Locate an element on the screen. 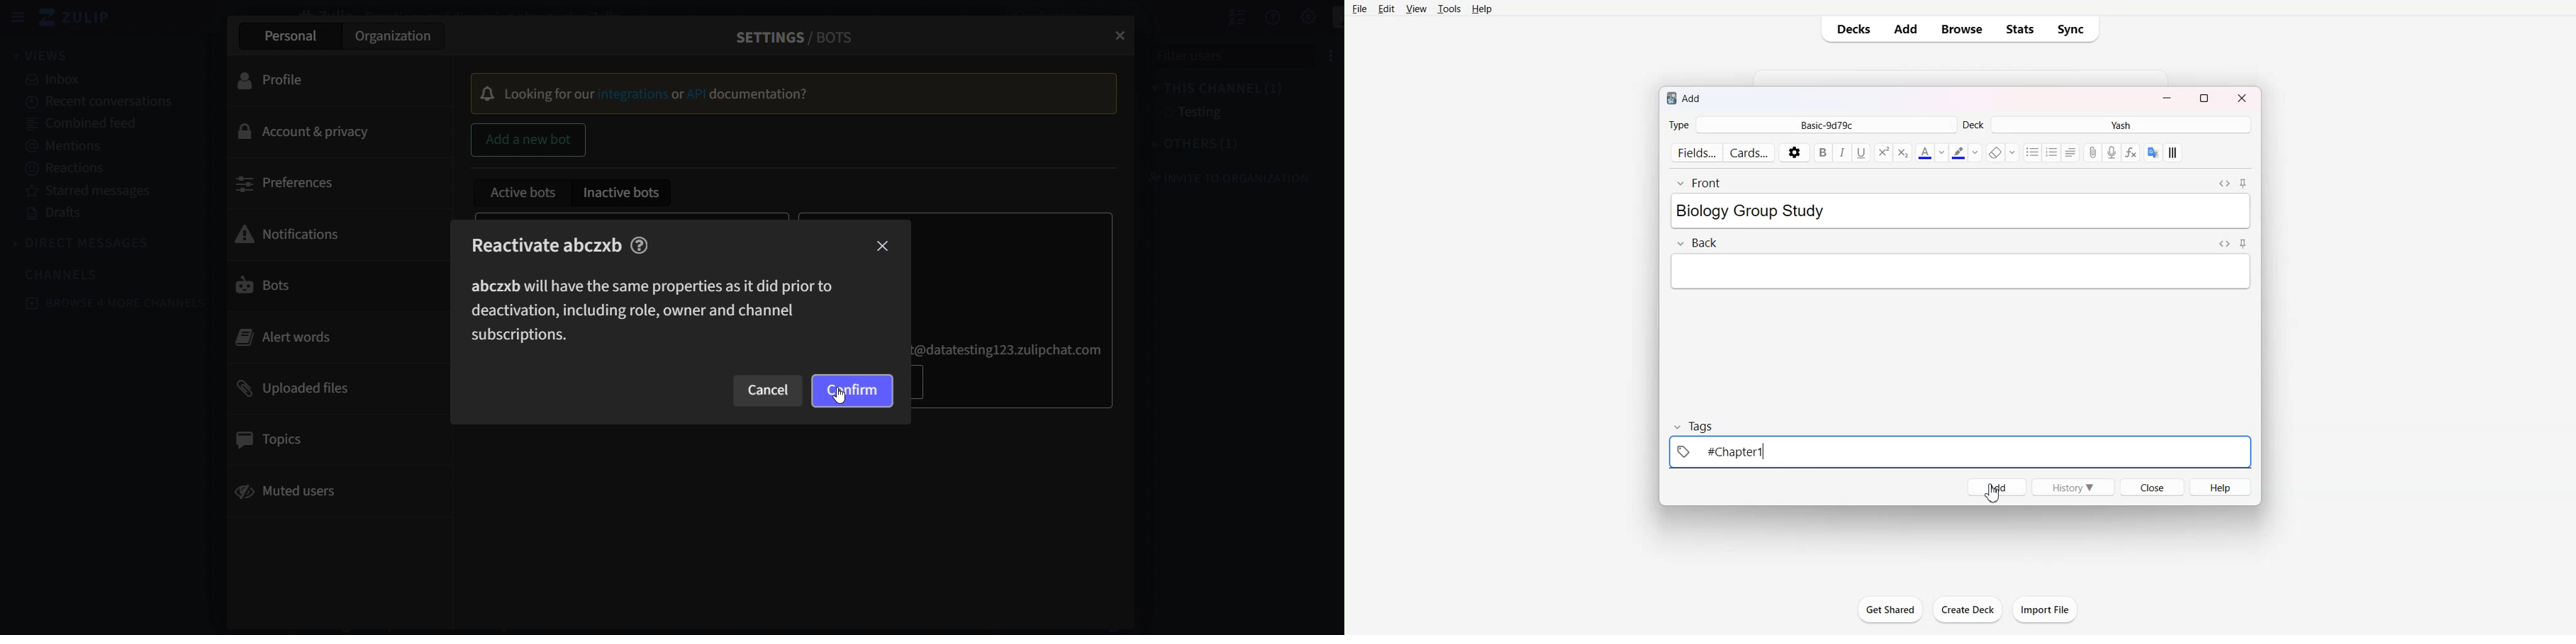  uploaded files is located at coordinates (304, 390).